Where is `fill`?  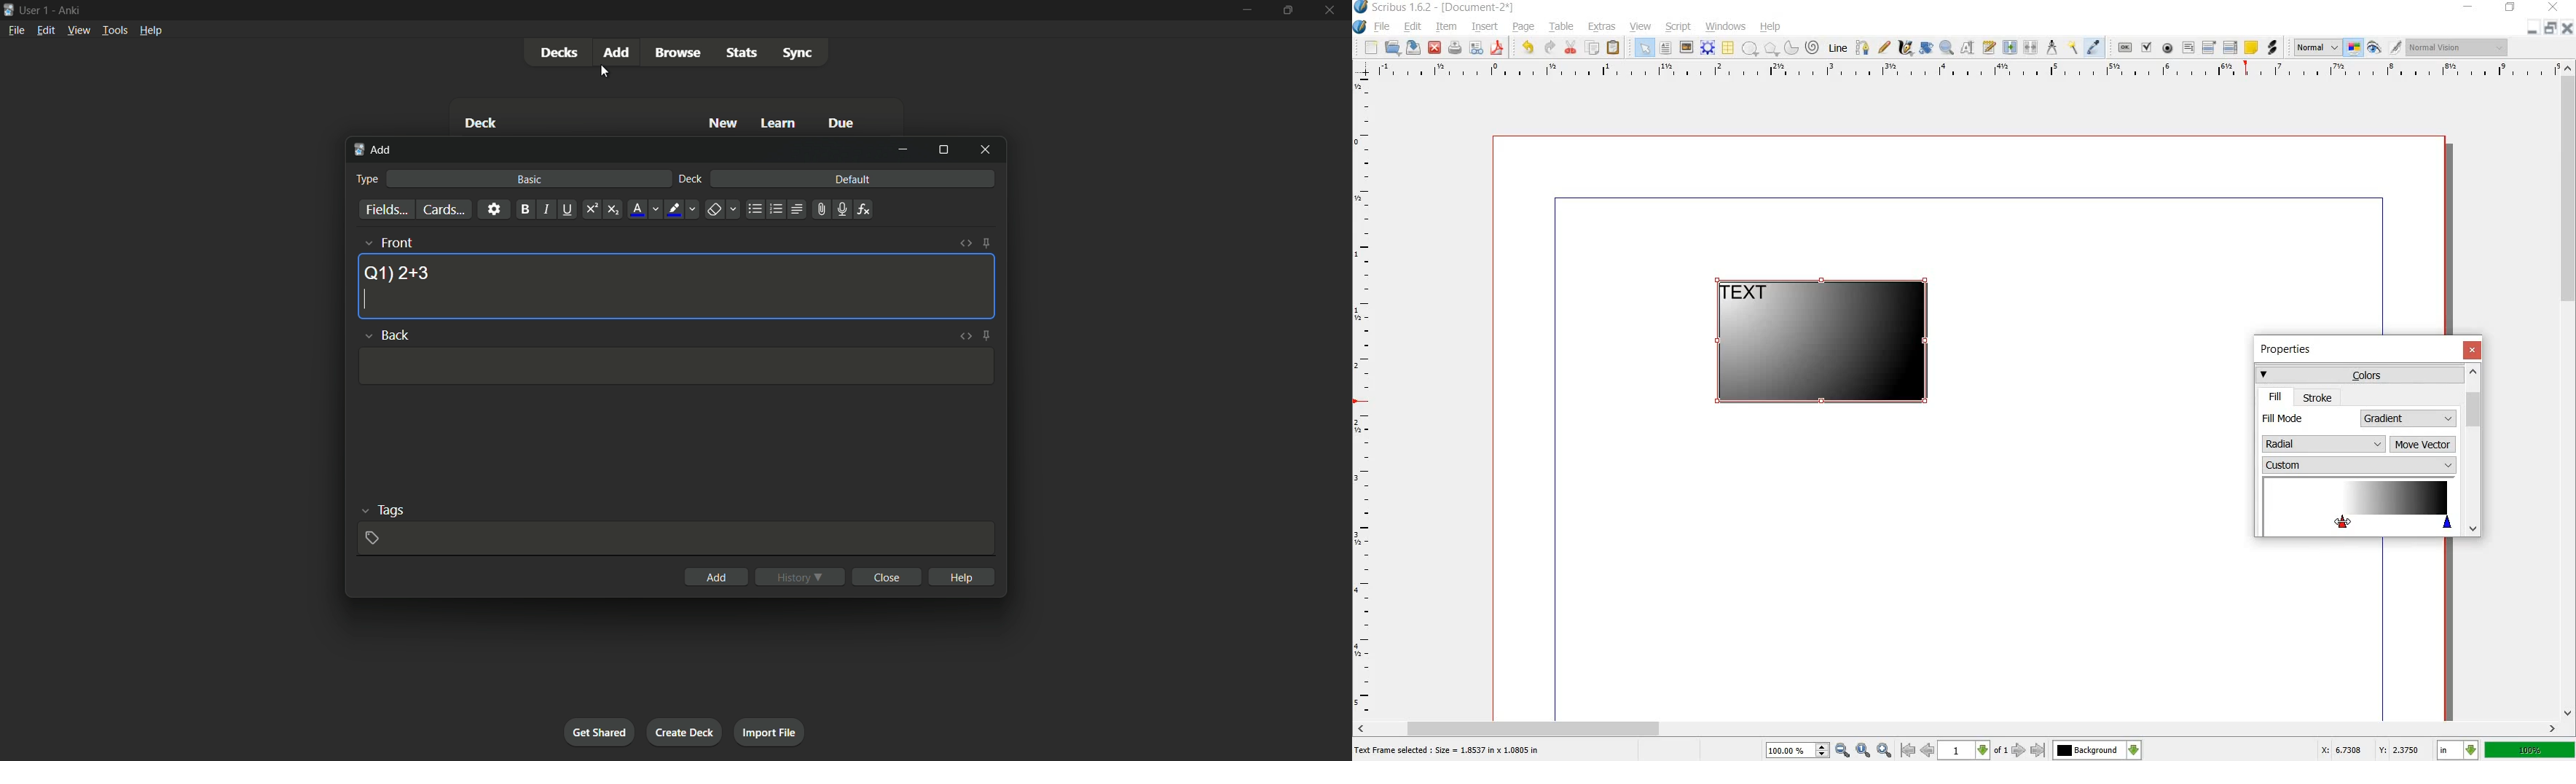
fill is located at coordinates (2276, 397).